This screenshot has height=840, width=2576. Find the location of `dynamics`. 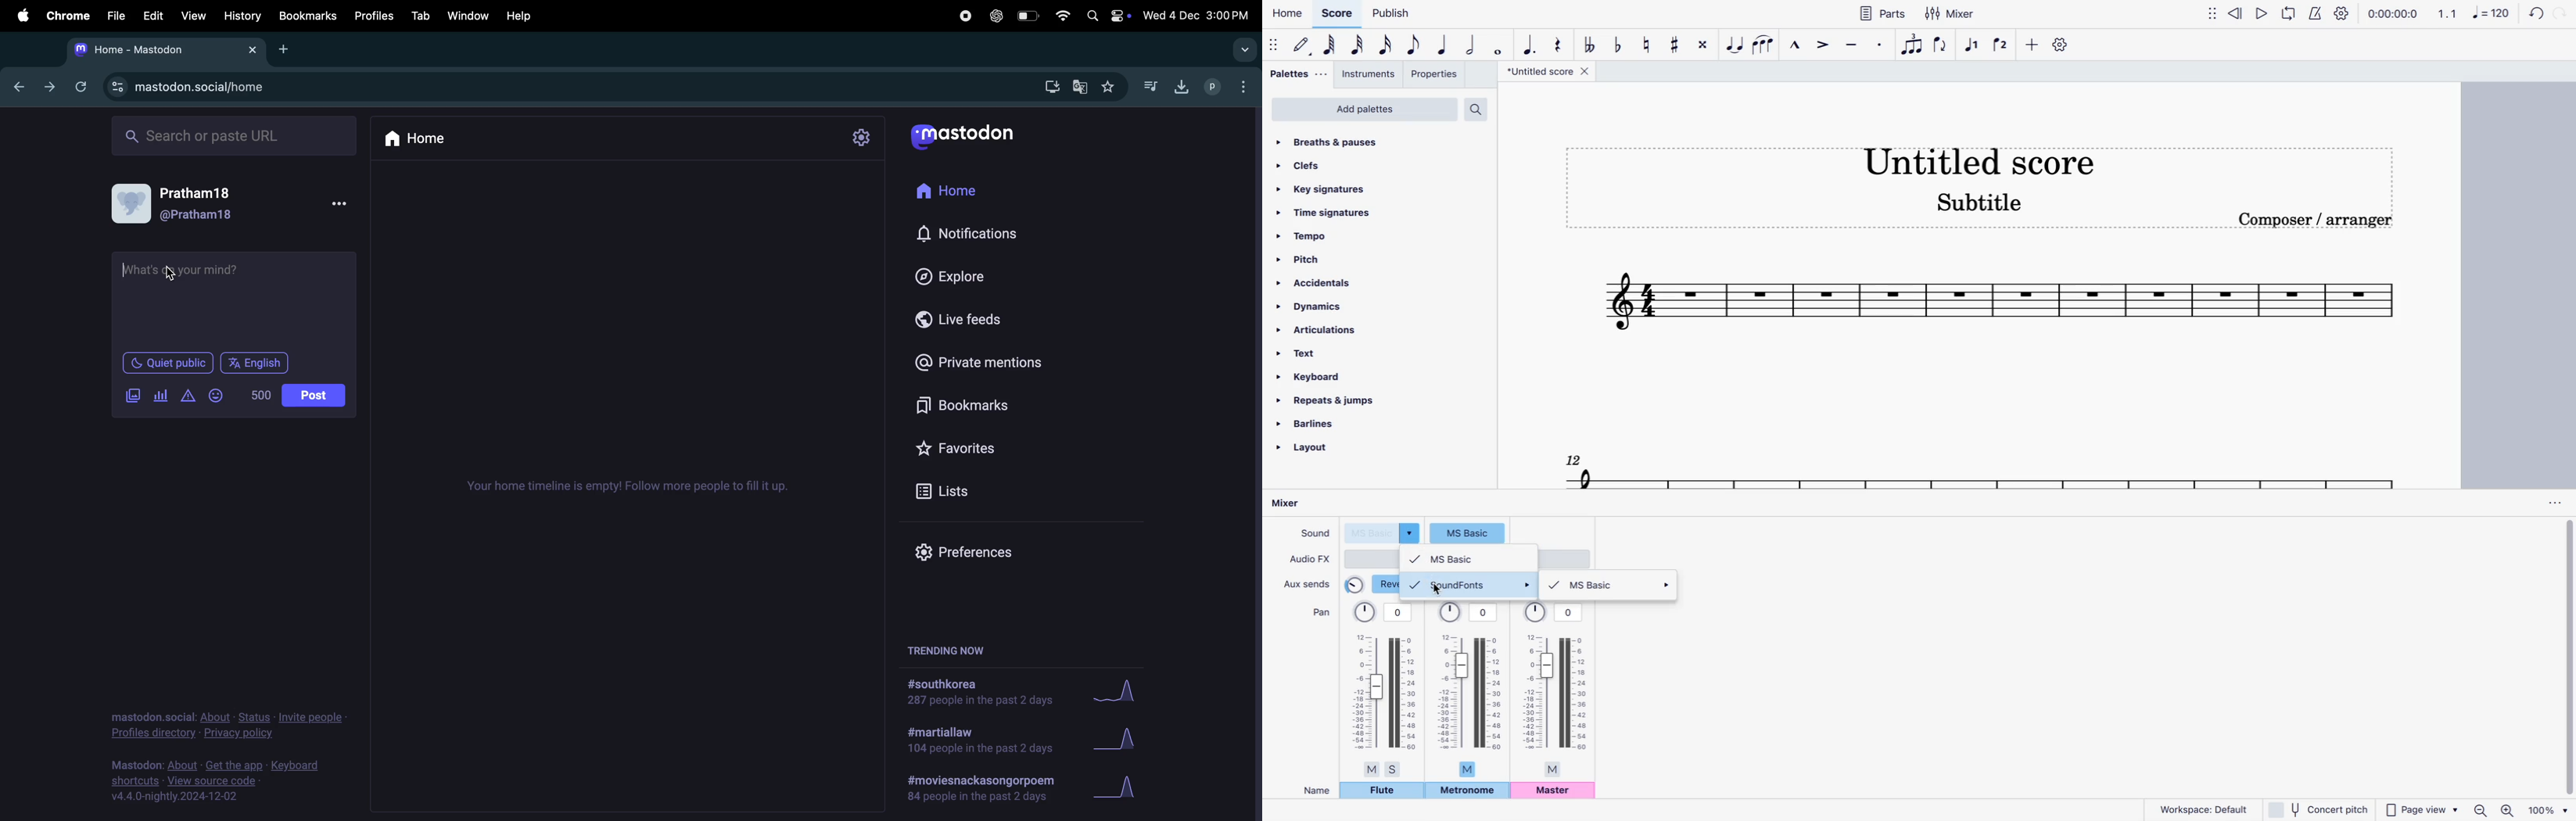

dynamics is located at coordinates (1318, 307).